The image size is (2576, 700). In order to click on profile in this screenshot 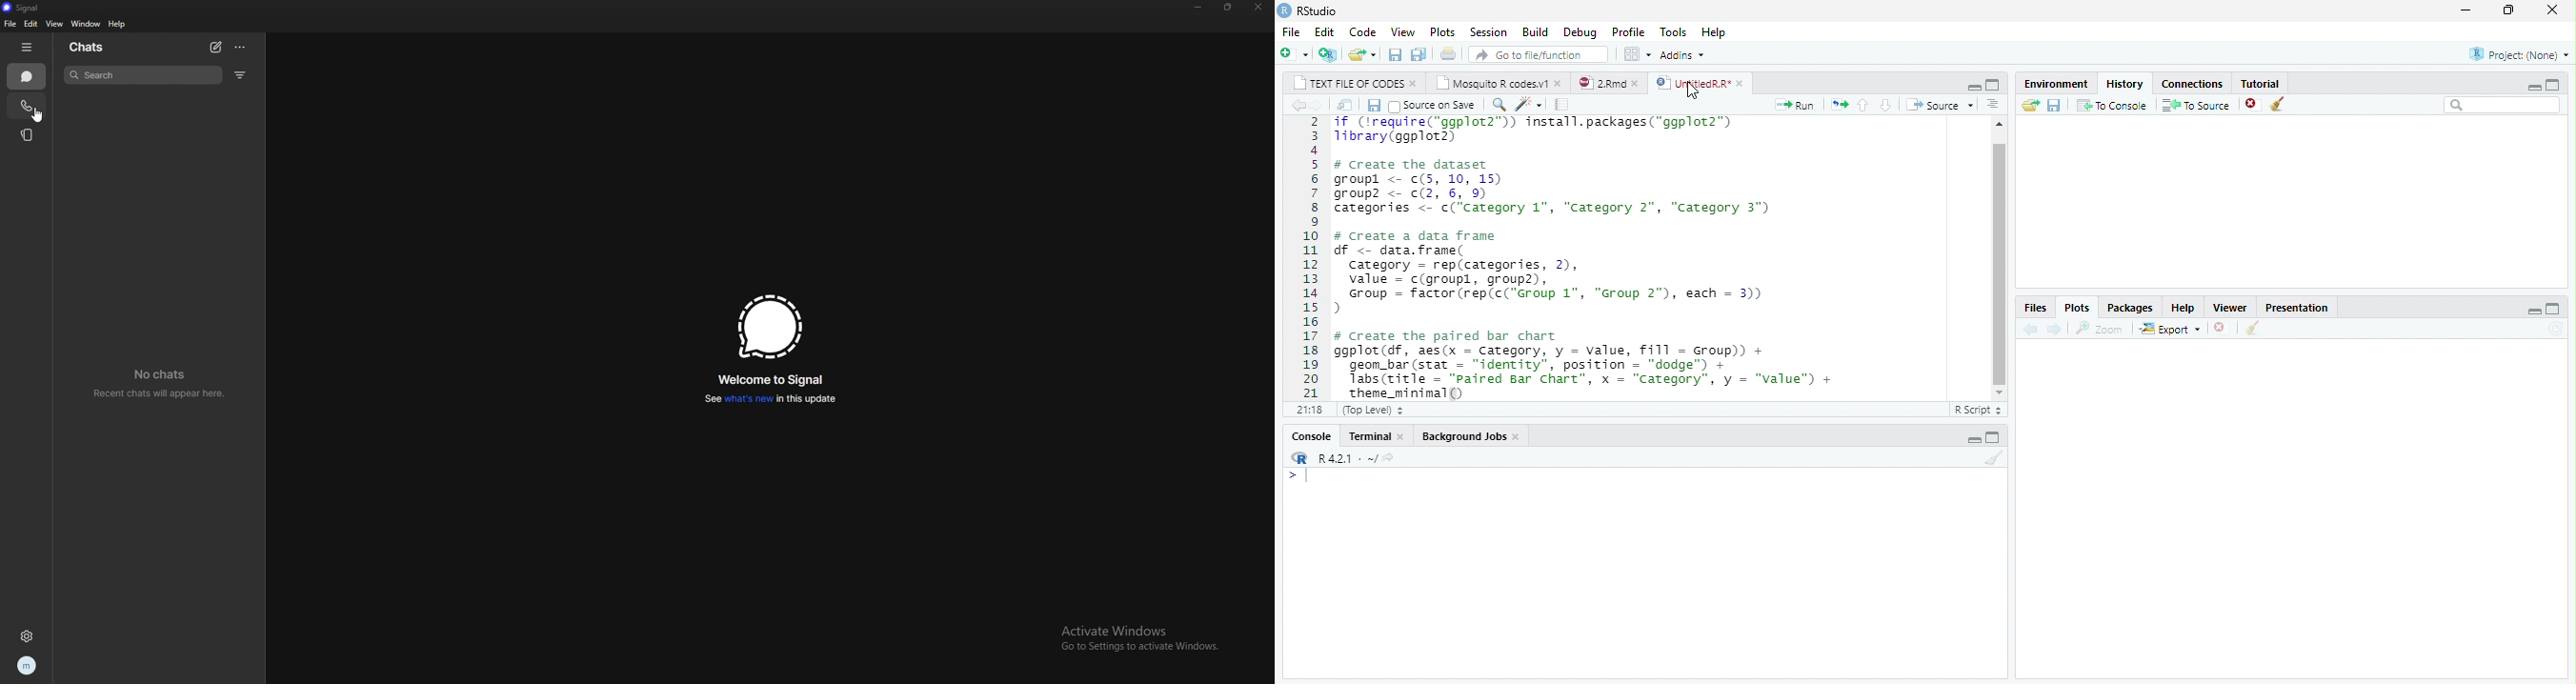, I will do `click(1627, 30)`.